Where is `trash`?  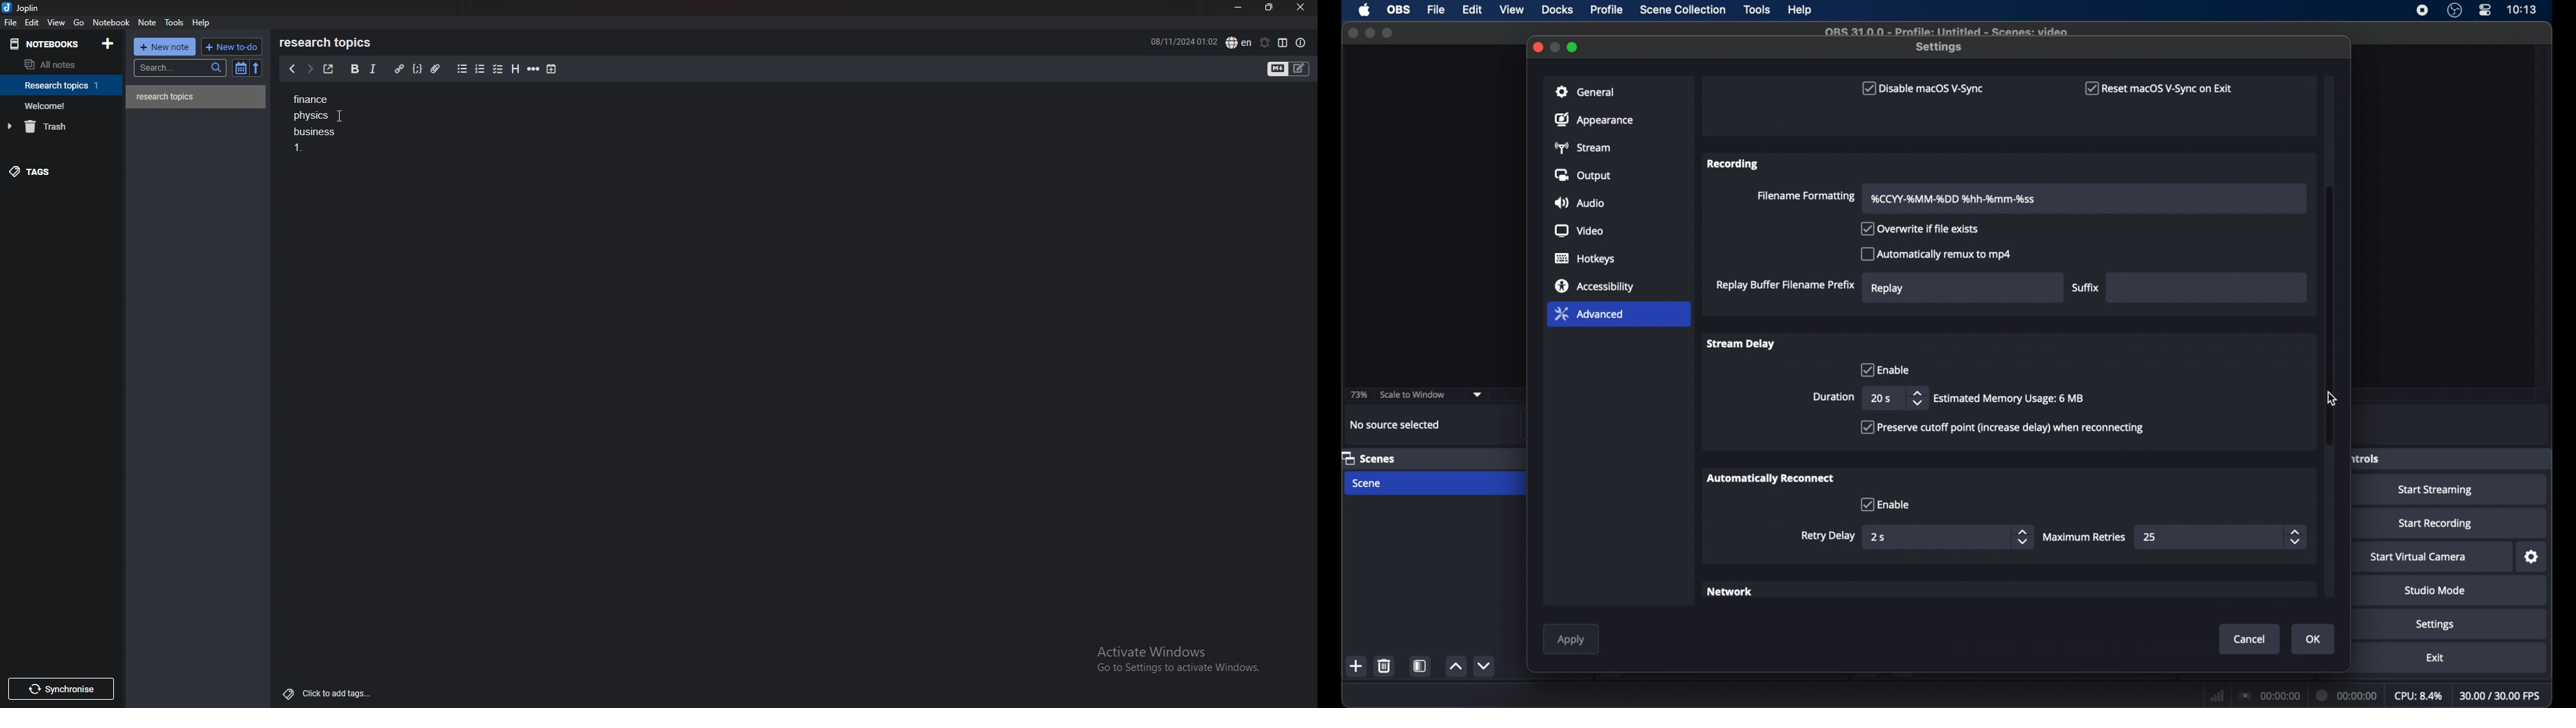
trash is located at coordinates (64, 126).